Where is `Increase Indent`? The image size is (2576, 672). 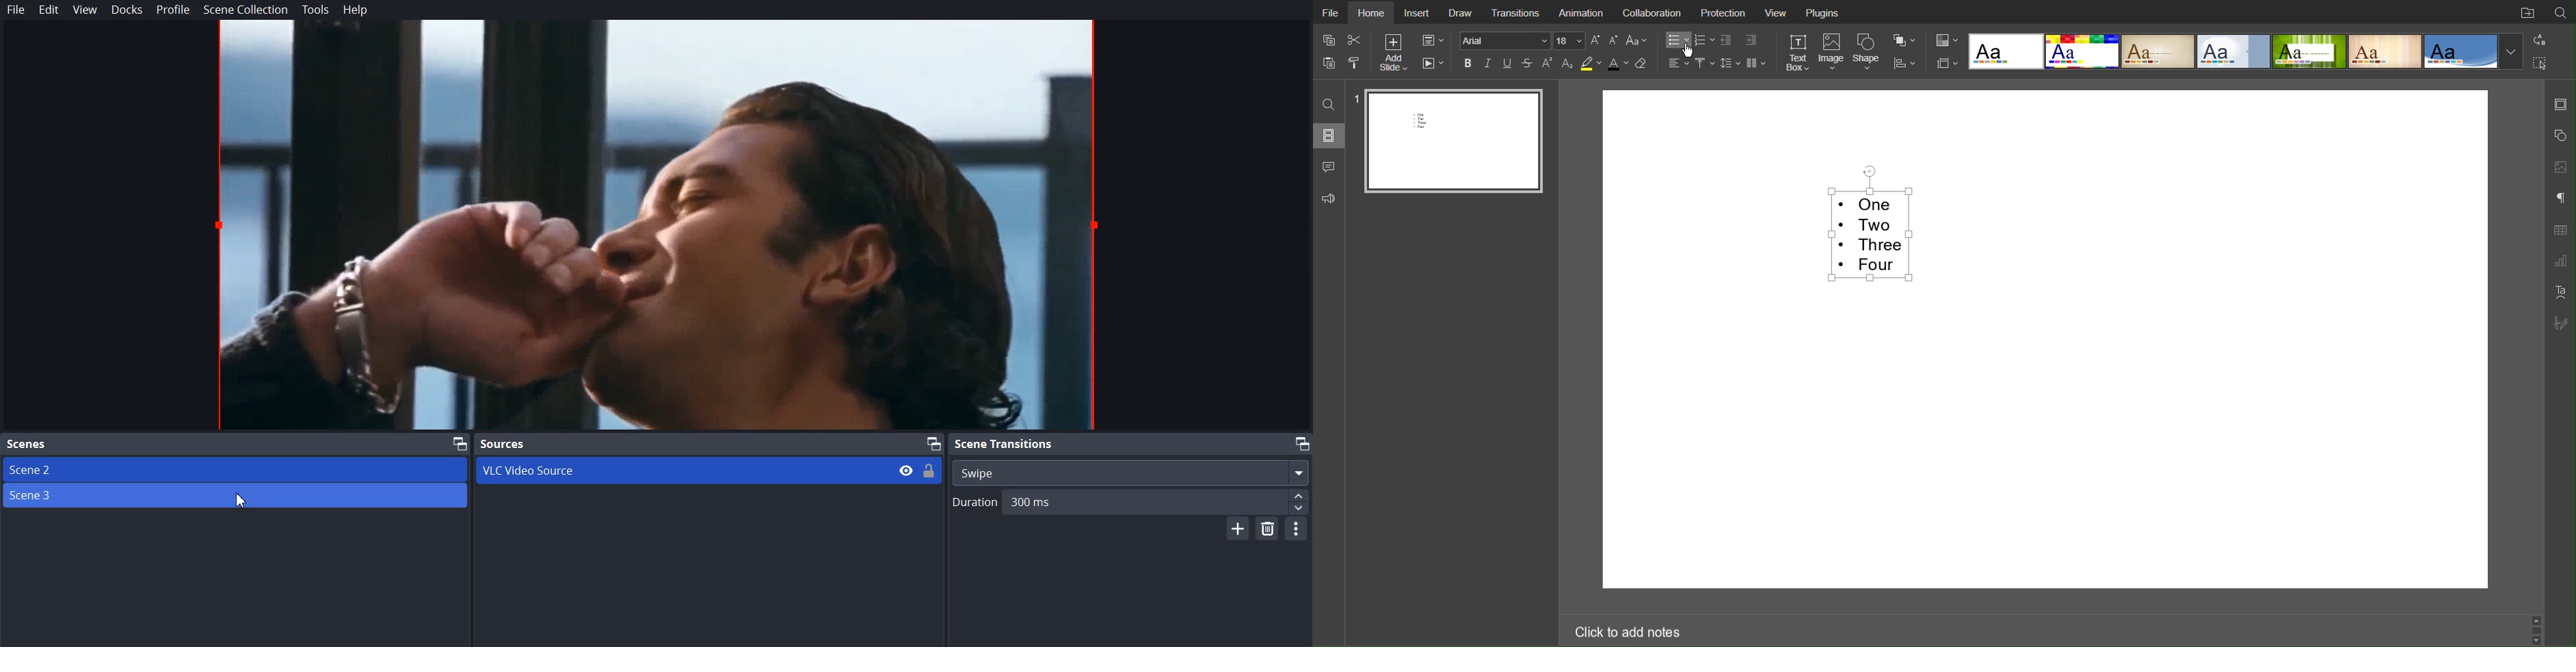
Increase Indent is located at coordinates (1749, 40).